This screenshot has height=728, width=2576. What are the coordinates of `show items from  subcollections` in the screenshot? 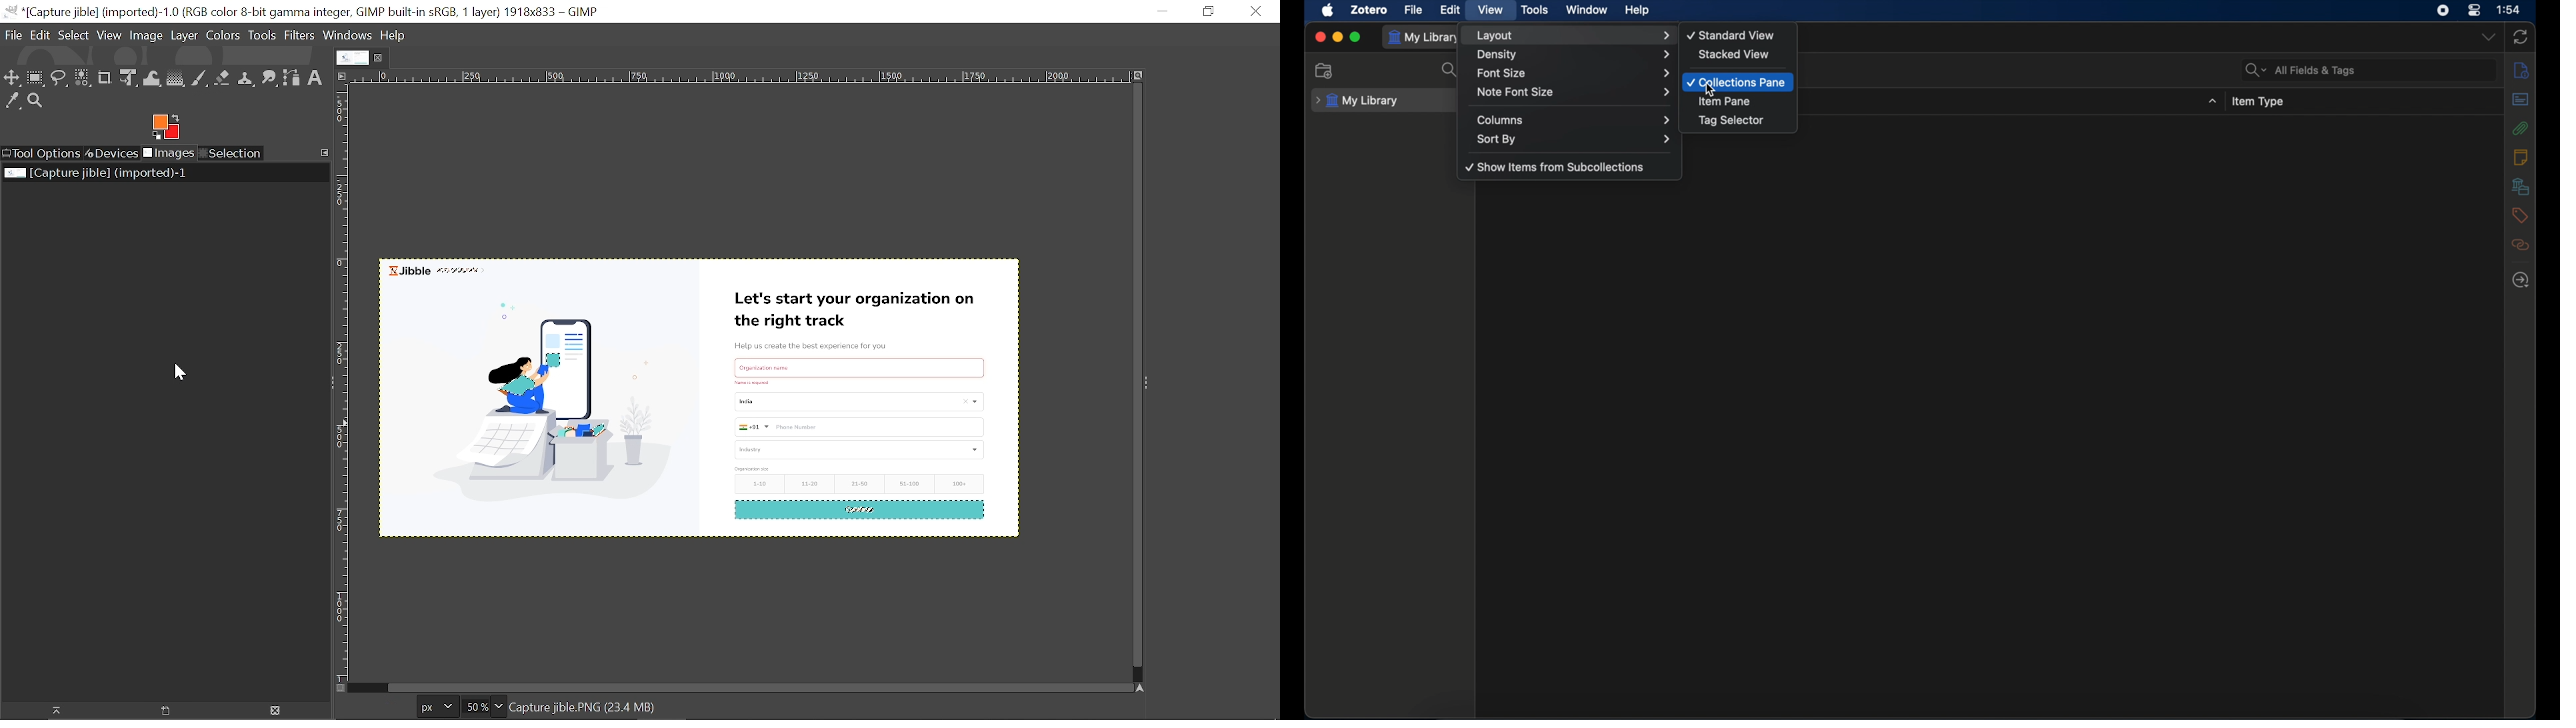 It's located at (1556, 167).